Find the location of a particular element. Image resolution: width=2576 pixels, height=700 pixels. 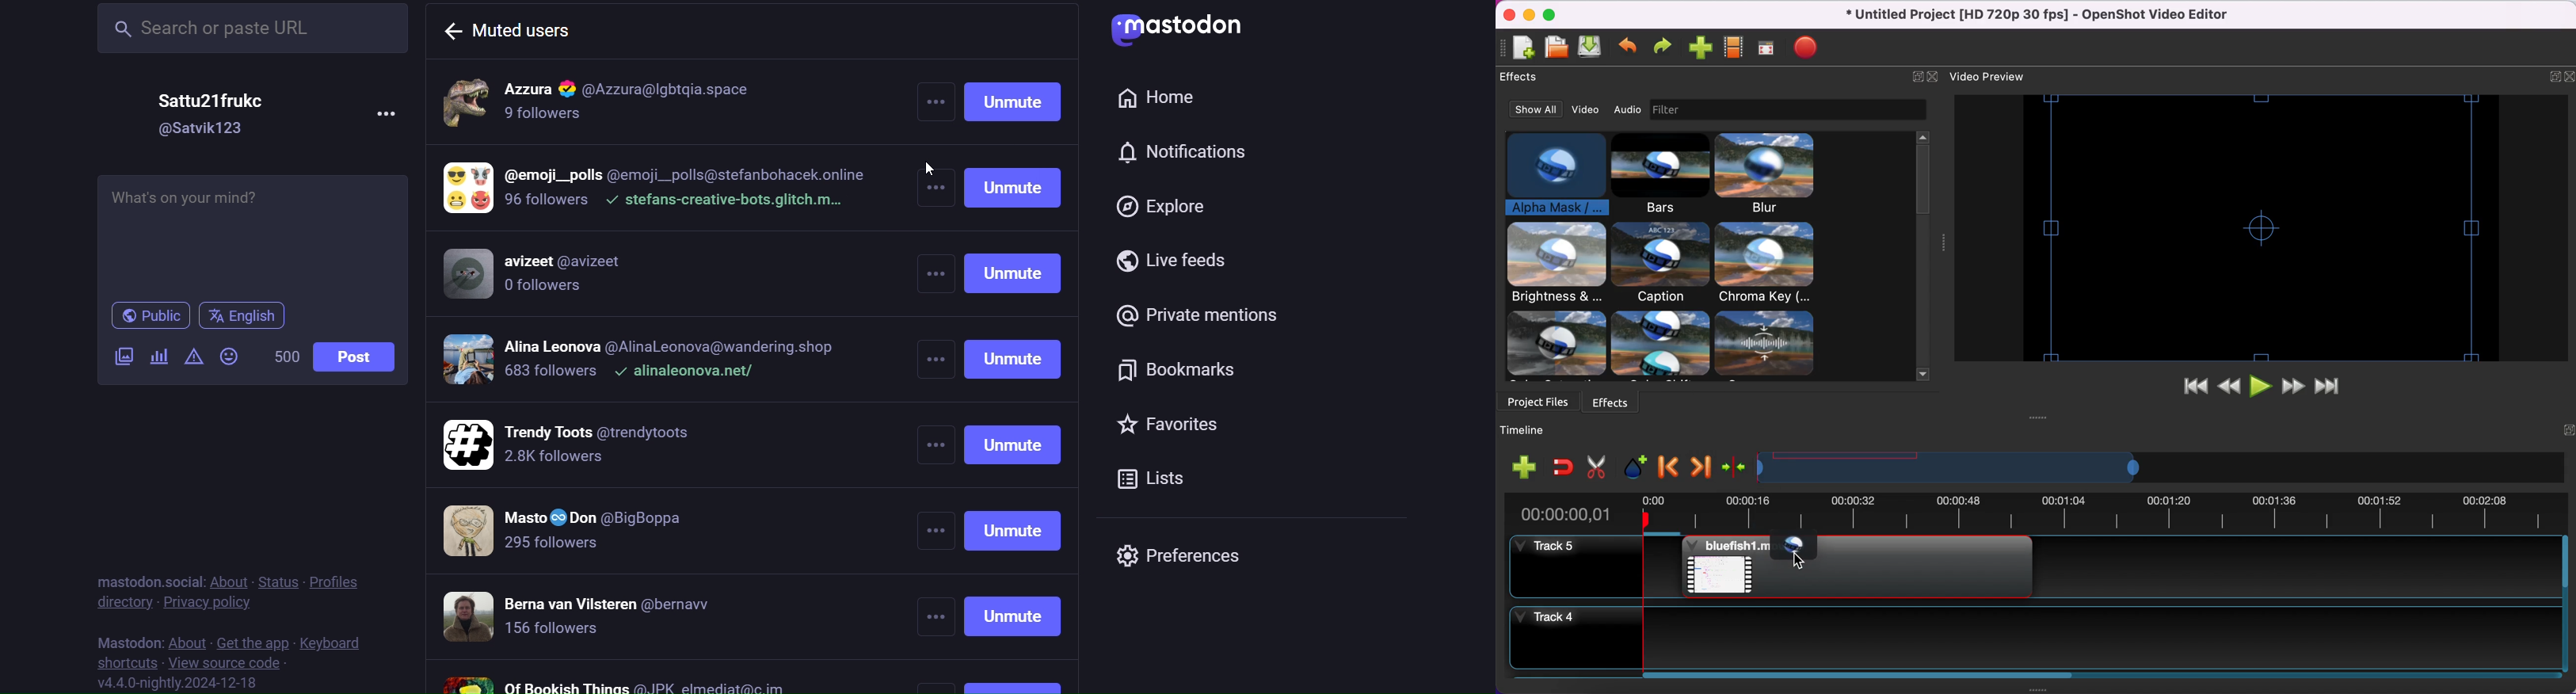

source code is located at coordinates (230, 663).